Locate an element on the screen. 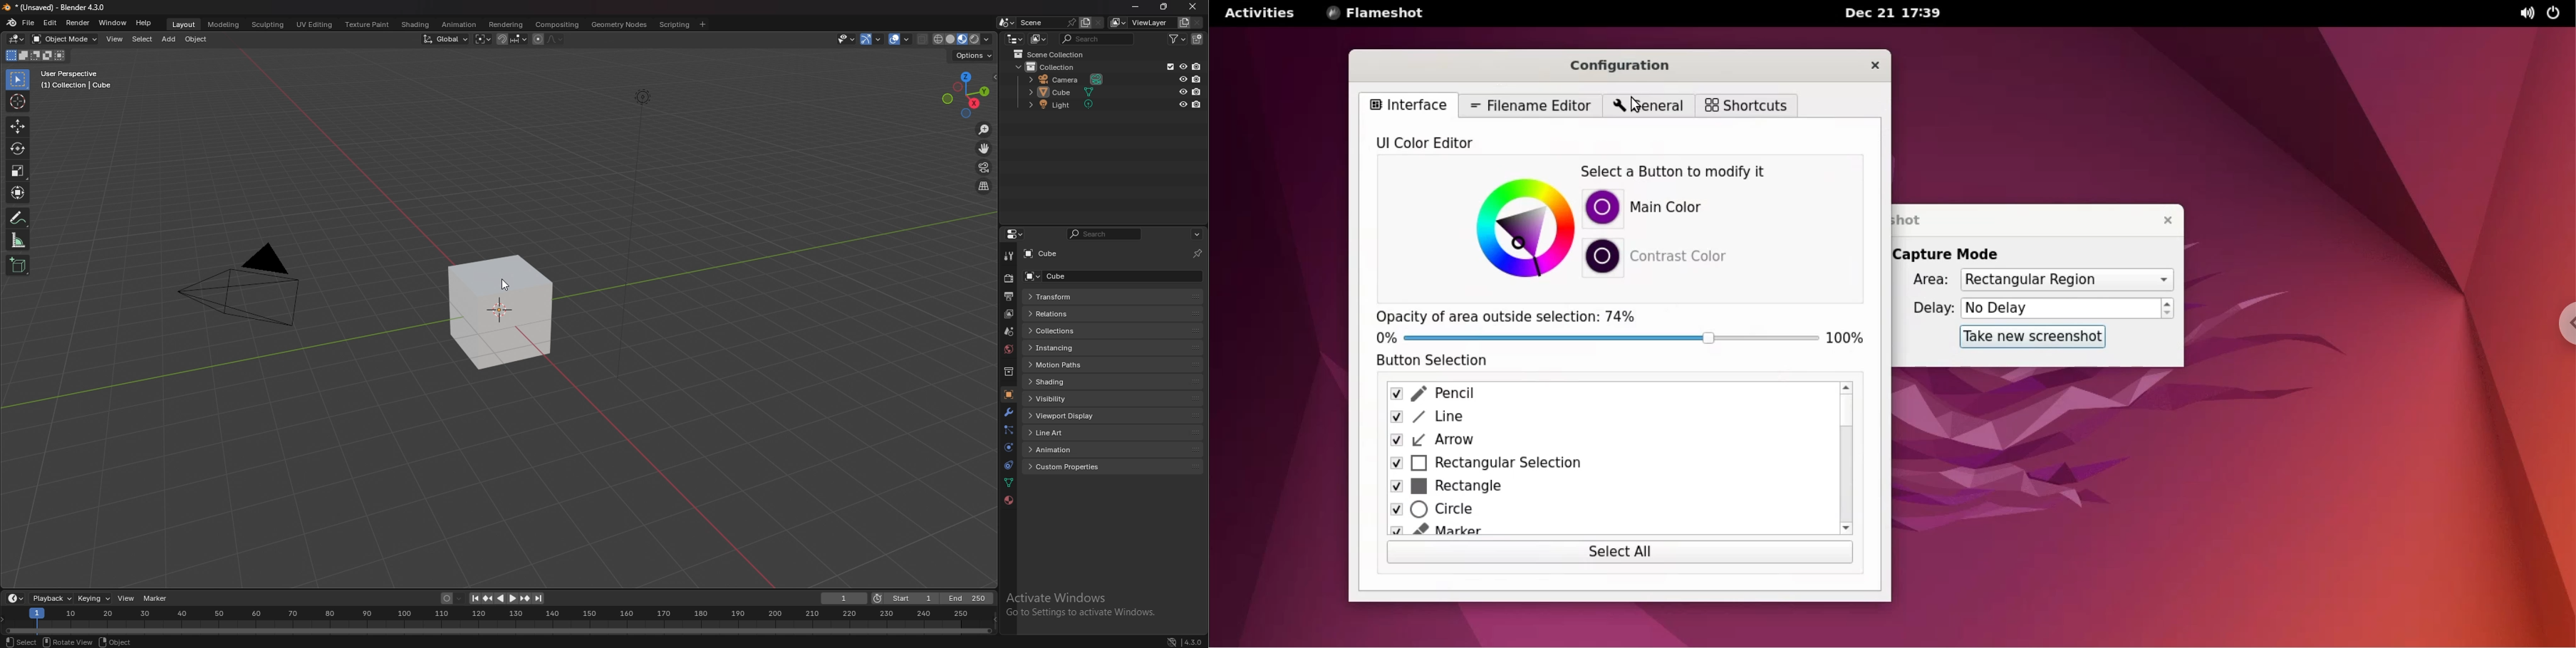 This screenshot has height=672, width=2576. shading is located at coordinates (1071, 381).